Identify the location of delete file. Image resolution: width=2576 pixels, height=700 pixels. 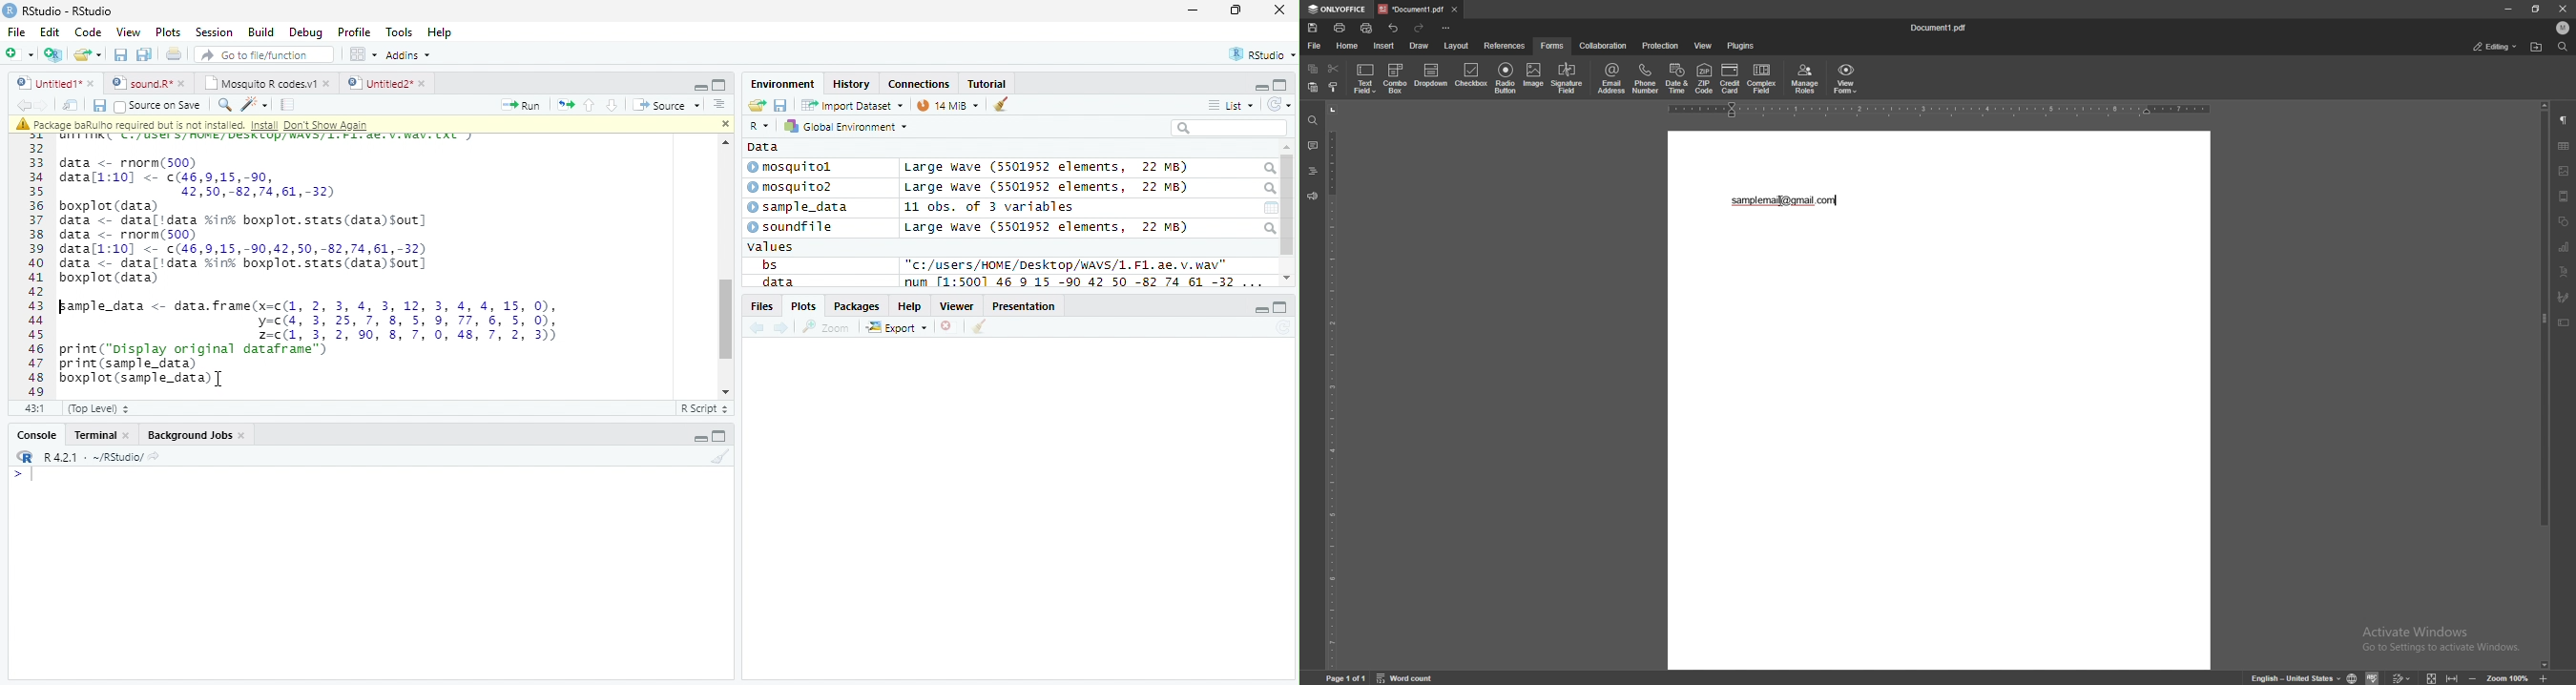
(950, 326).